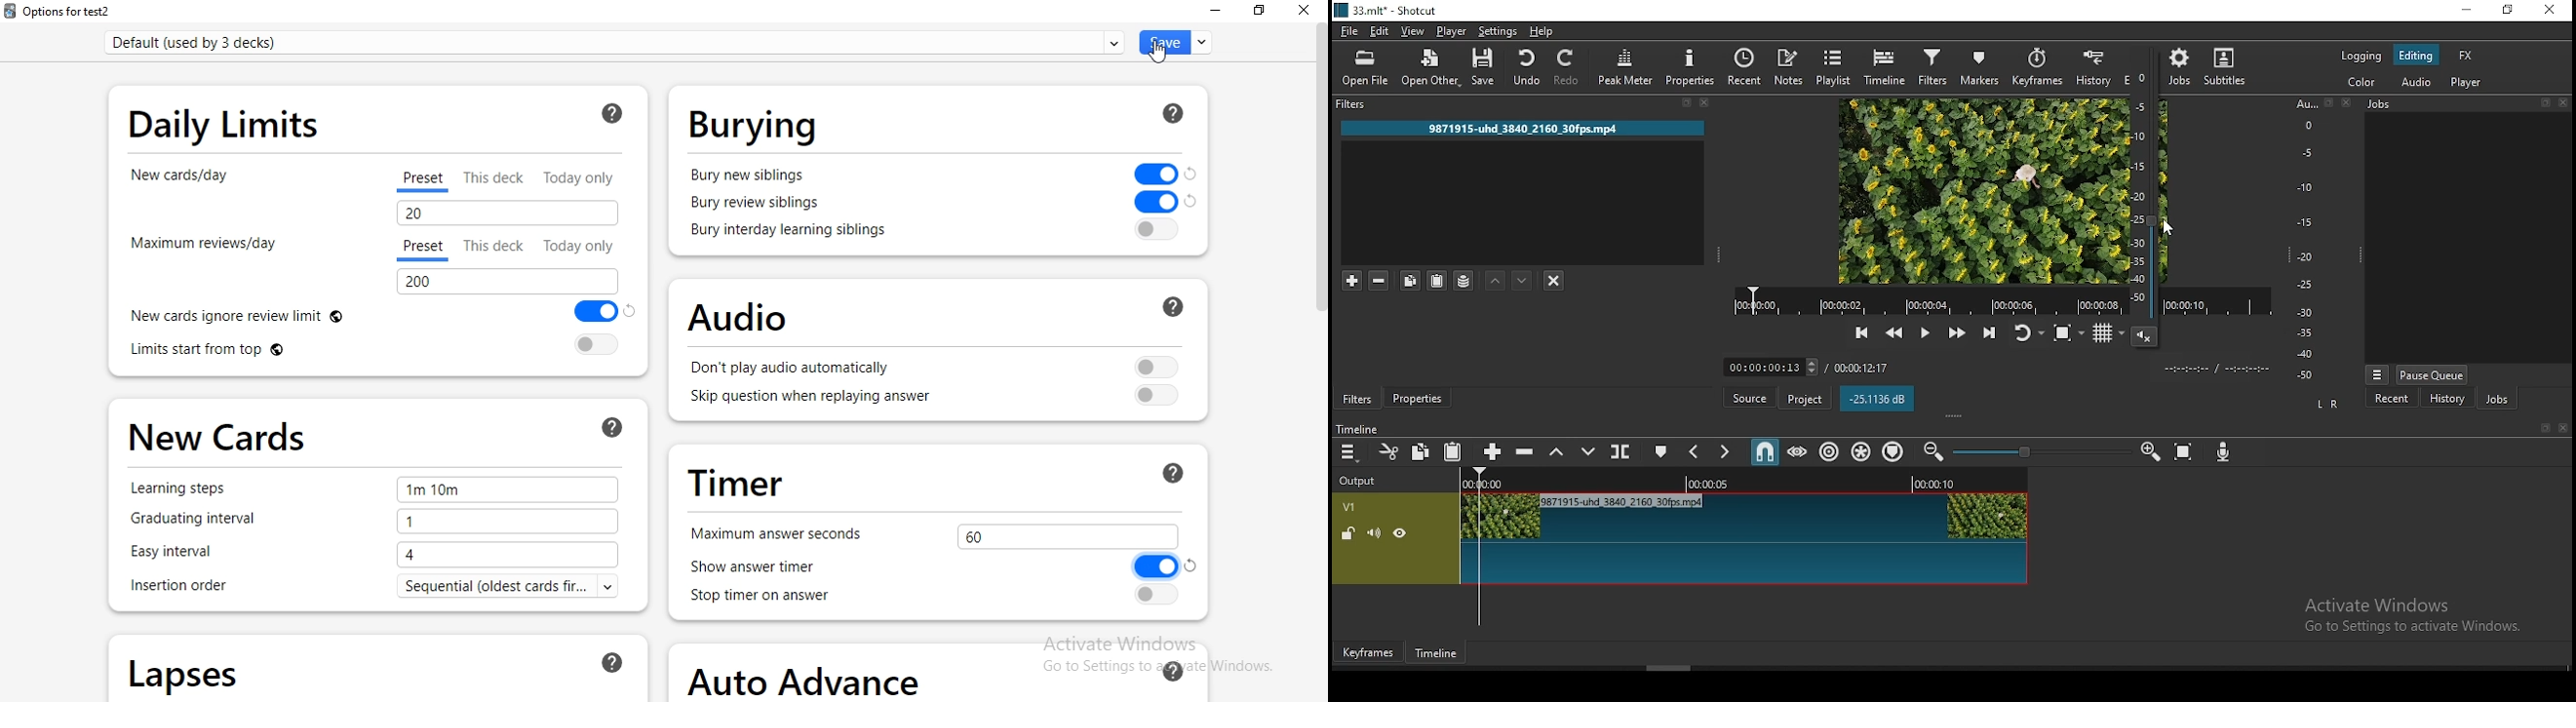  What do you see at coordinates (939, 368) in the screenshot?
I see `don't play audio automatically` at bounding box center [939, 368].